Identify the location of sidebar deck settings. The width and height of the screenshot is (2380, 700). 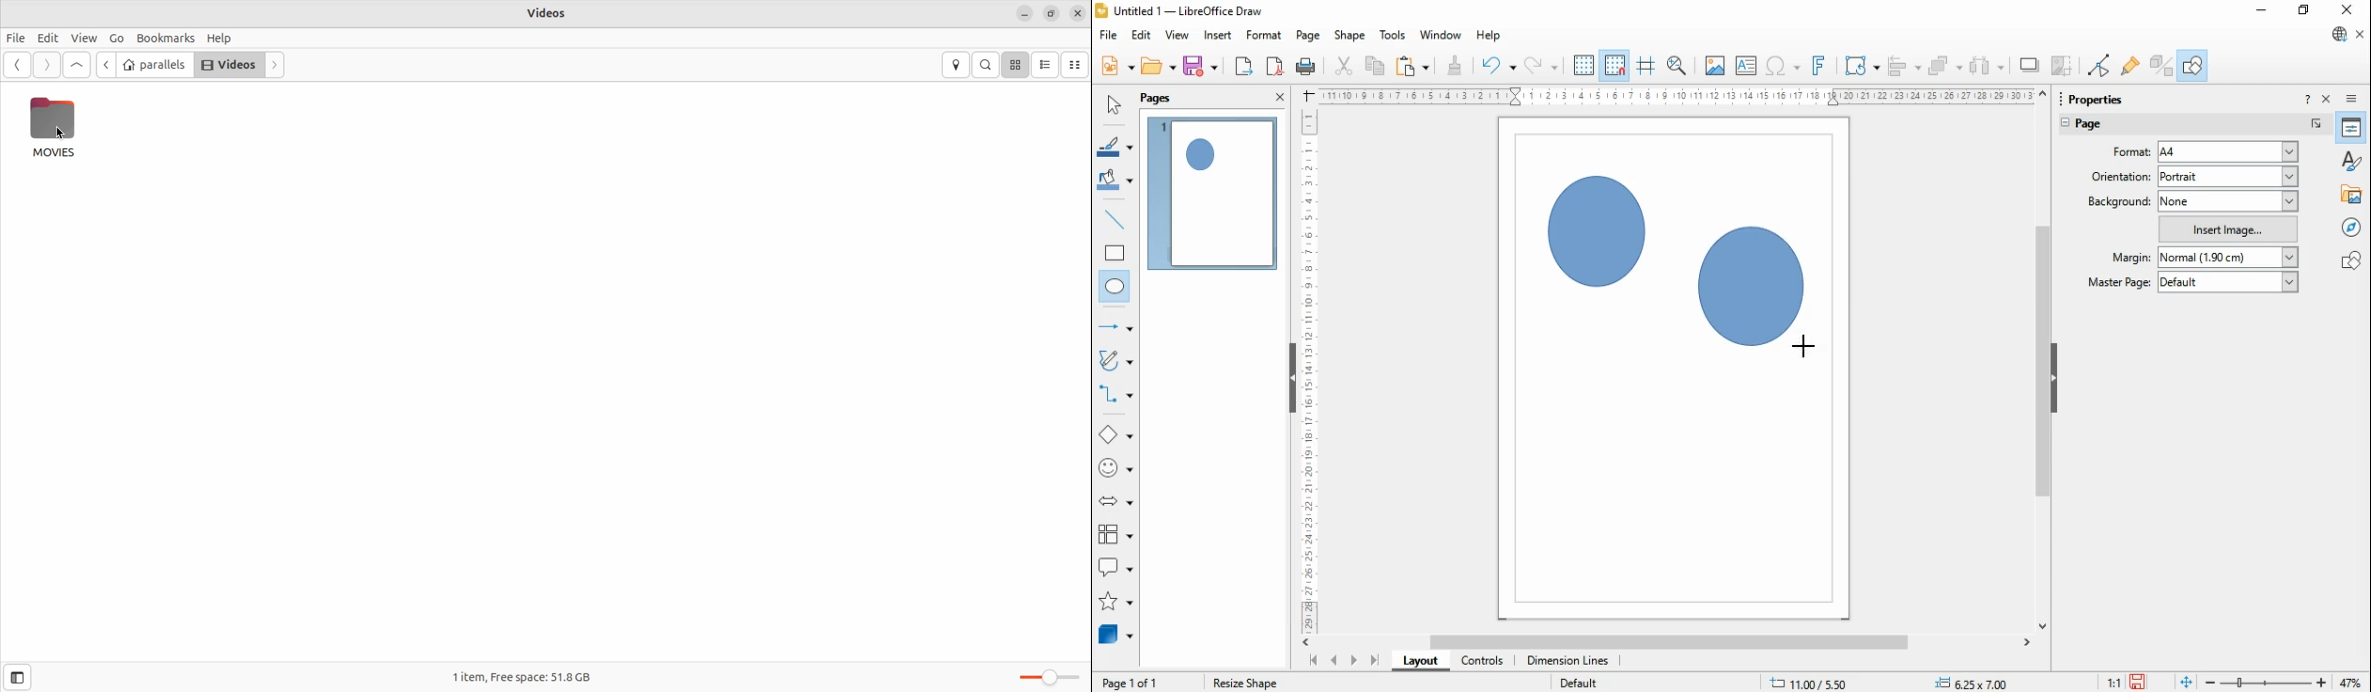
(2353, 99).